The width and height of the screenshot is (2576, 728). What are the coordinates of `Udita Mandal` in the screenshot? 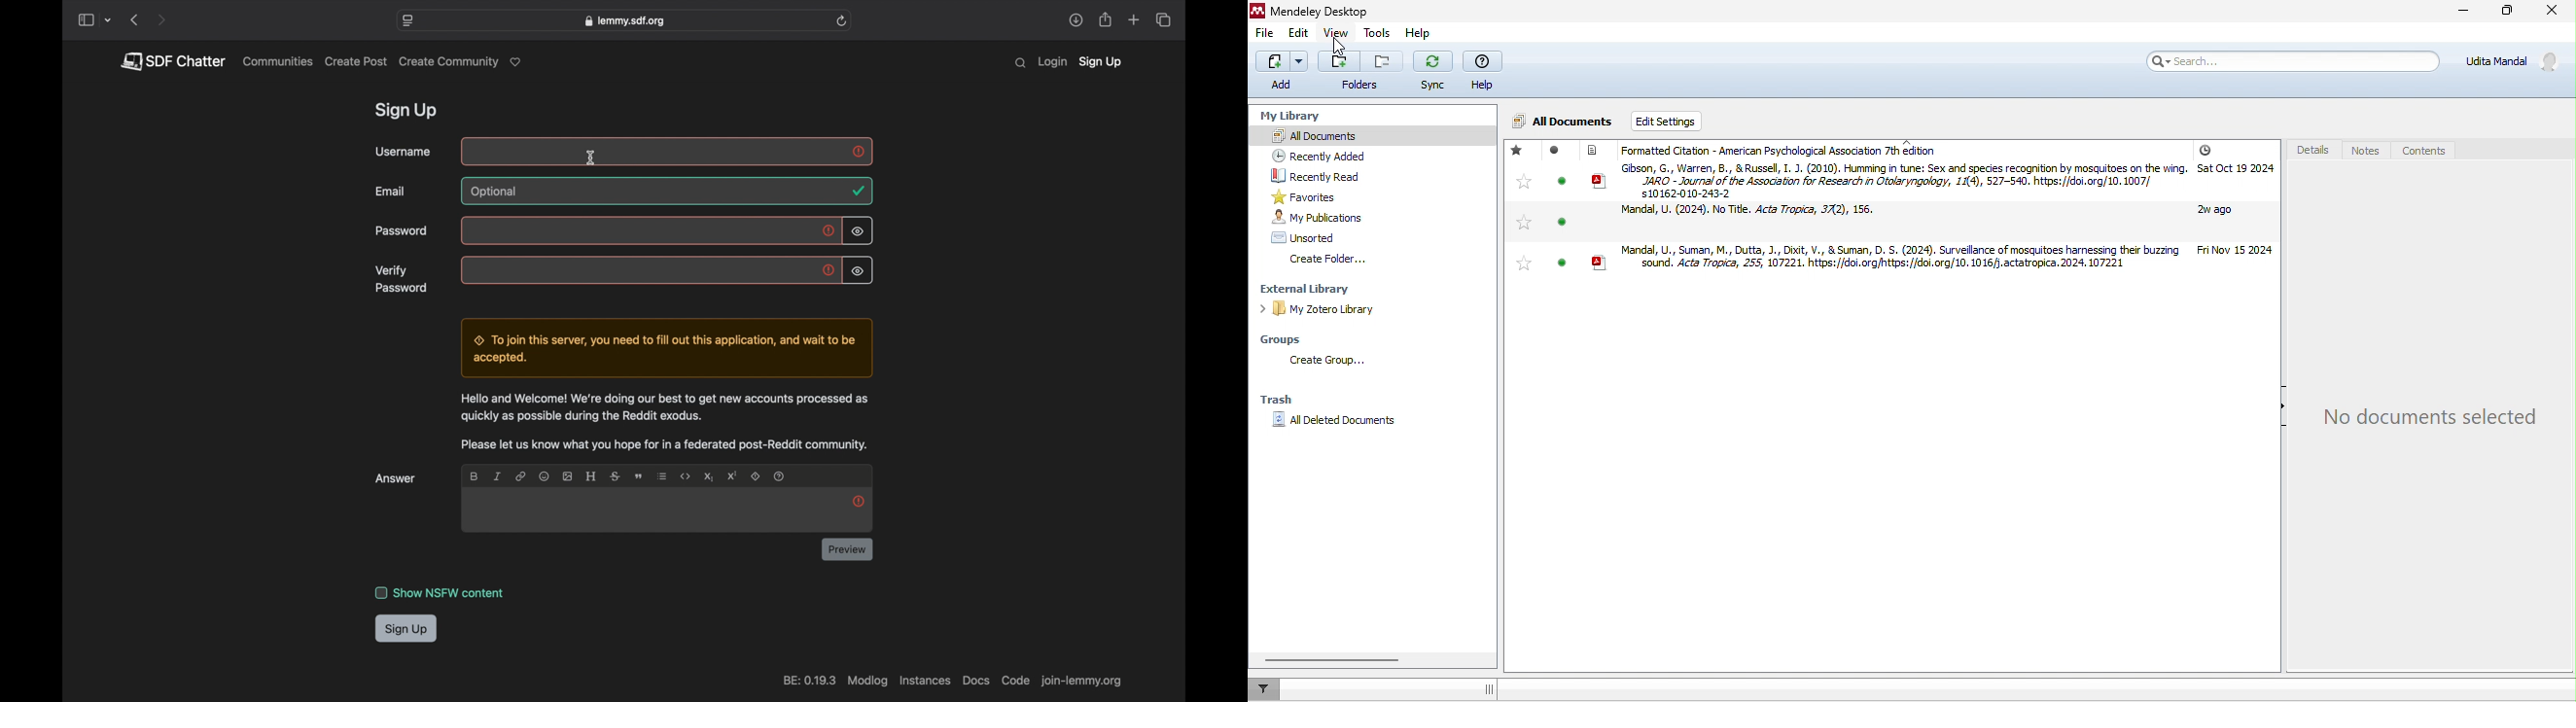 It's located at (2515, 62).